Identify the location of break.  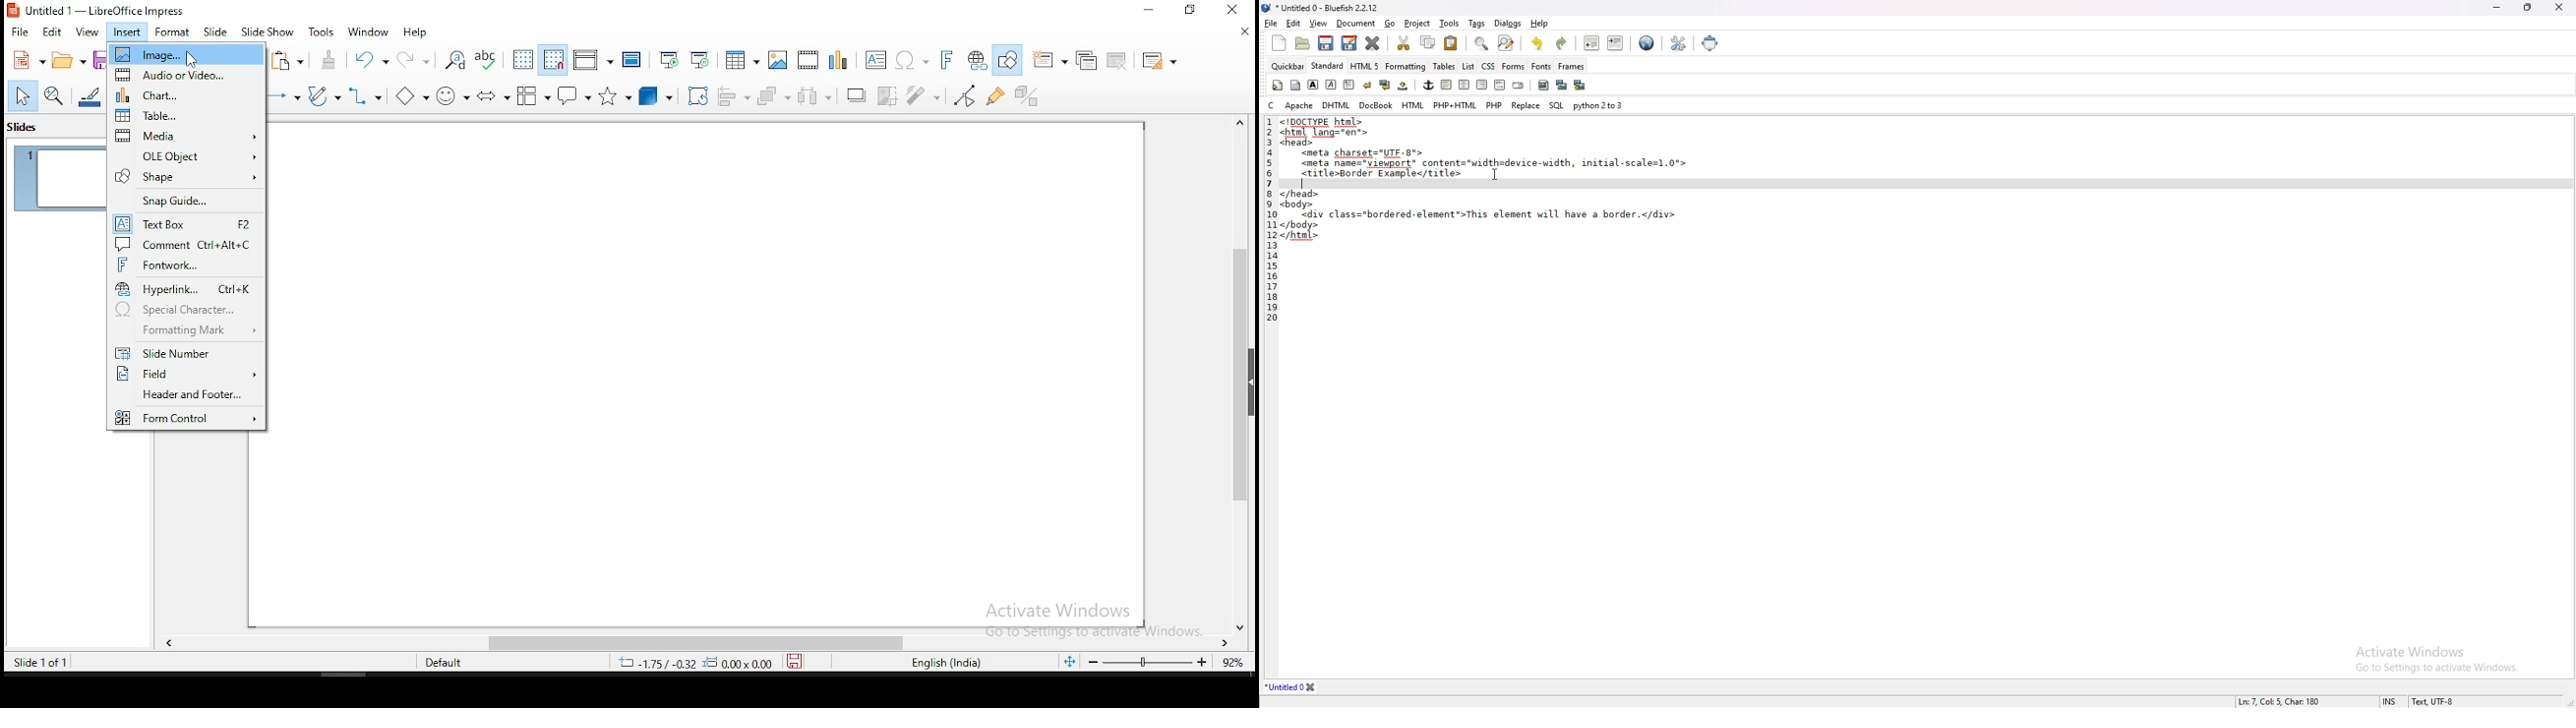
(1367, 85).